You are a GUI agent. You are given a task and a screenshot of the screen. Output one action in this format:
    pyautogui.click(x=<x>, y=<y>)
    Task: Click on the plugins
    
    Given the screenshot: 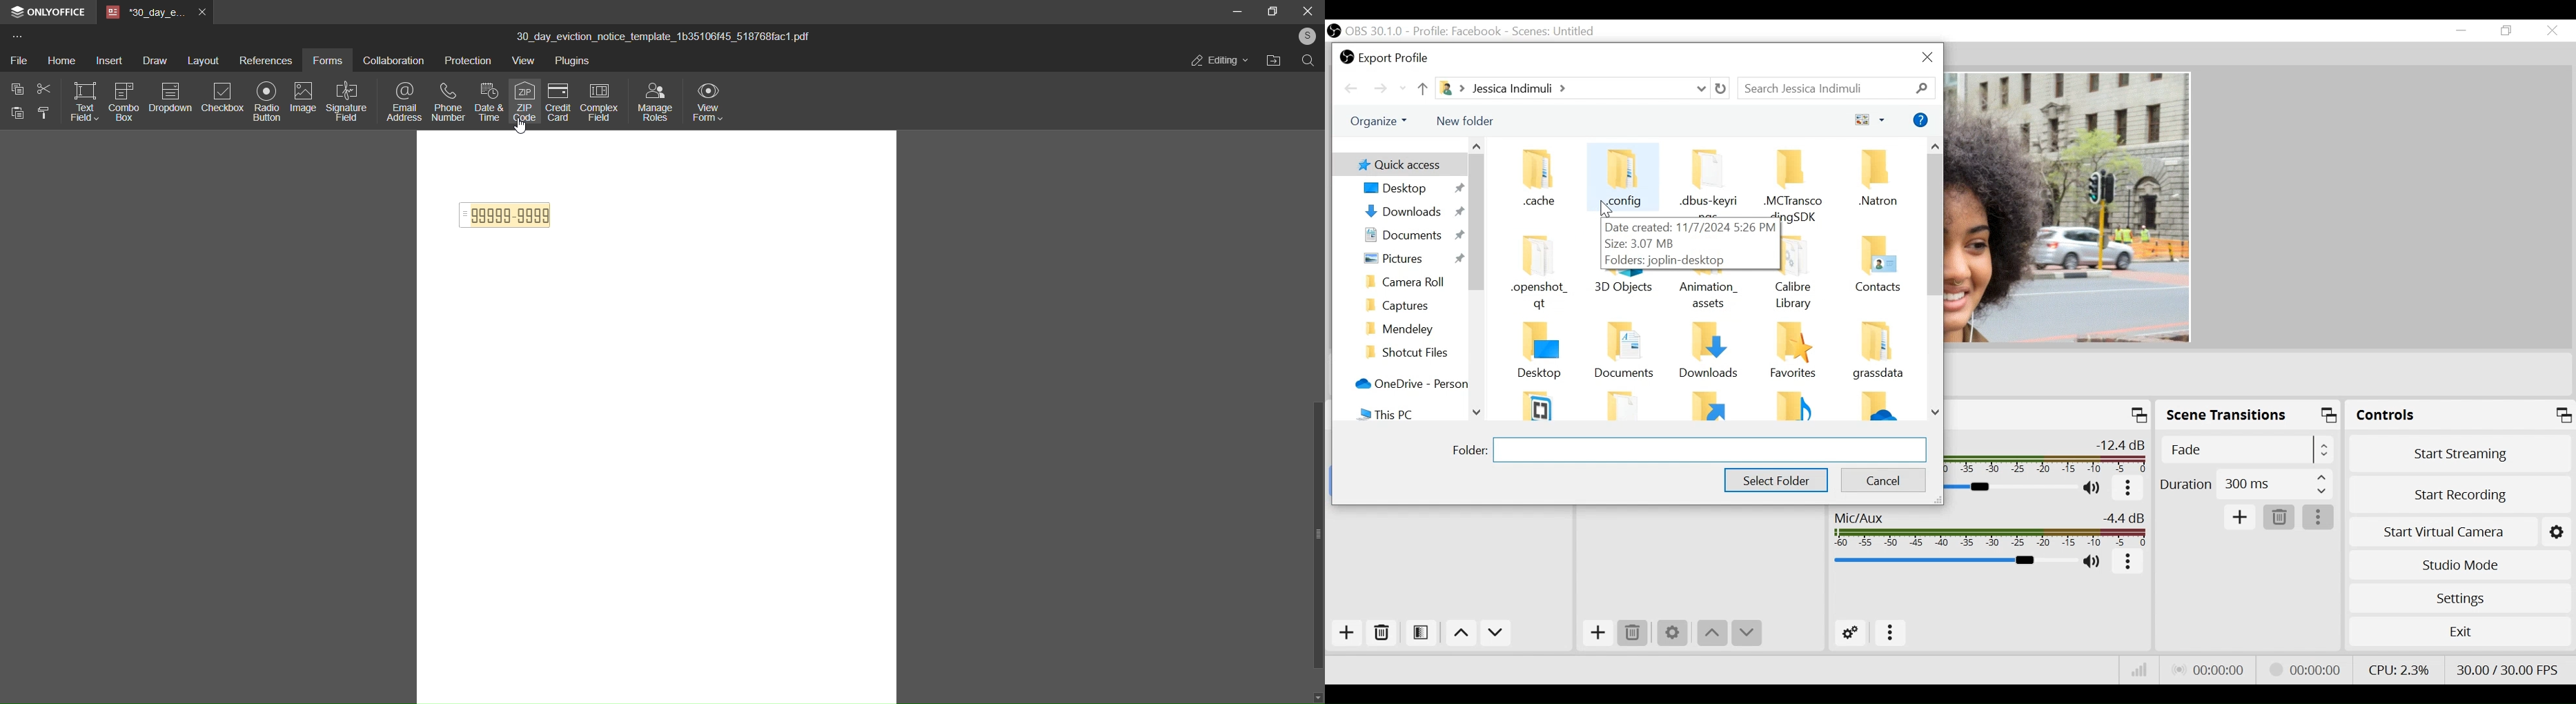 What is the action you would take?
    pyautogui.click(x=572, y=61)
    